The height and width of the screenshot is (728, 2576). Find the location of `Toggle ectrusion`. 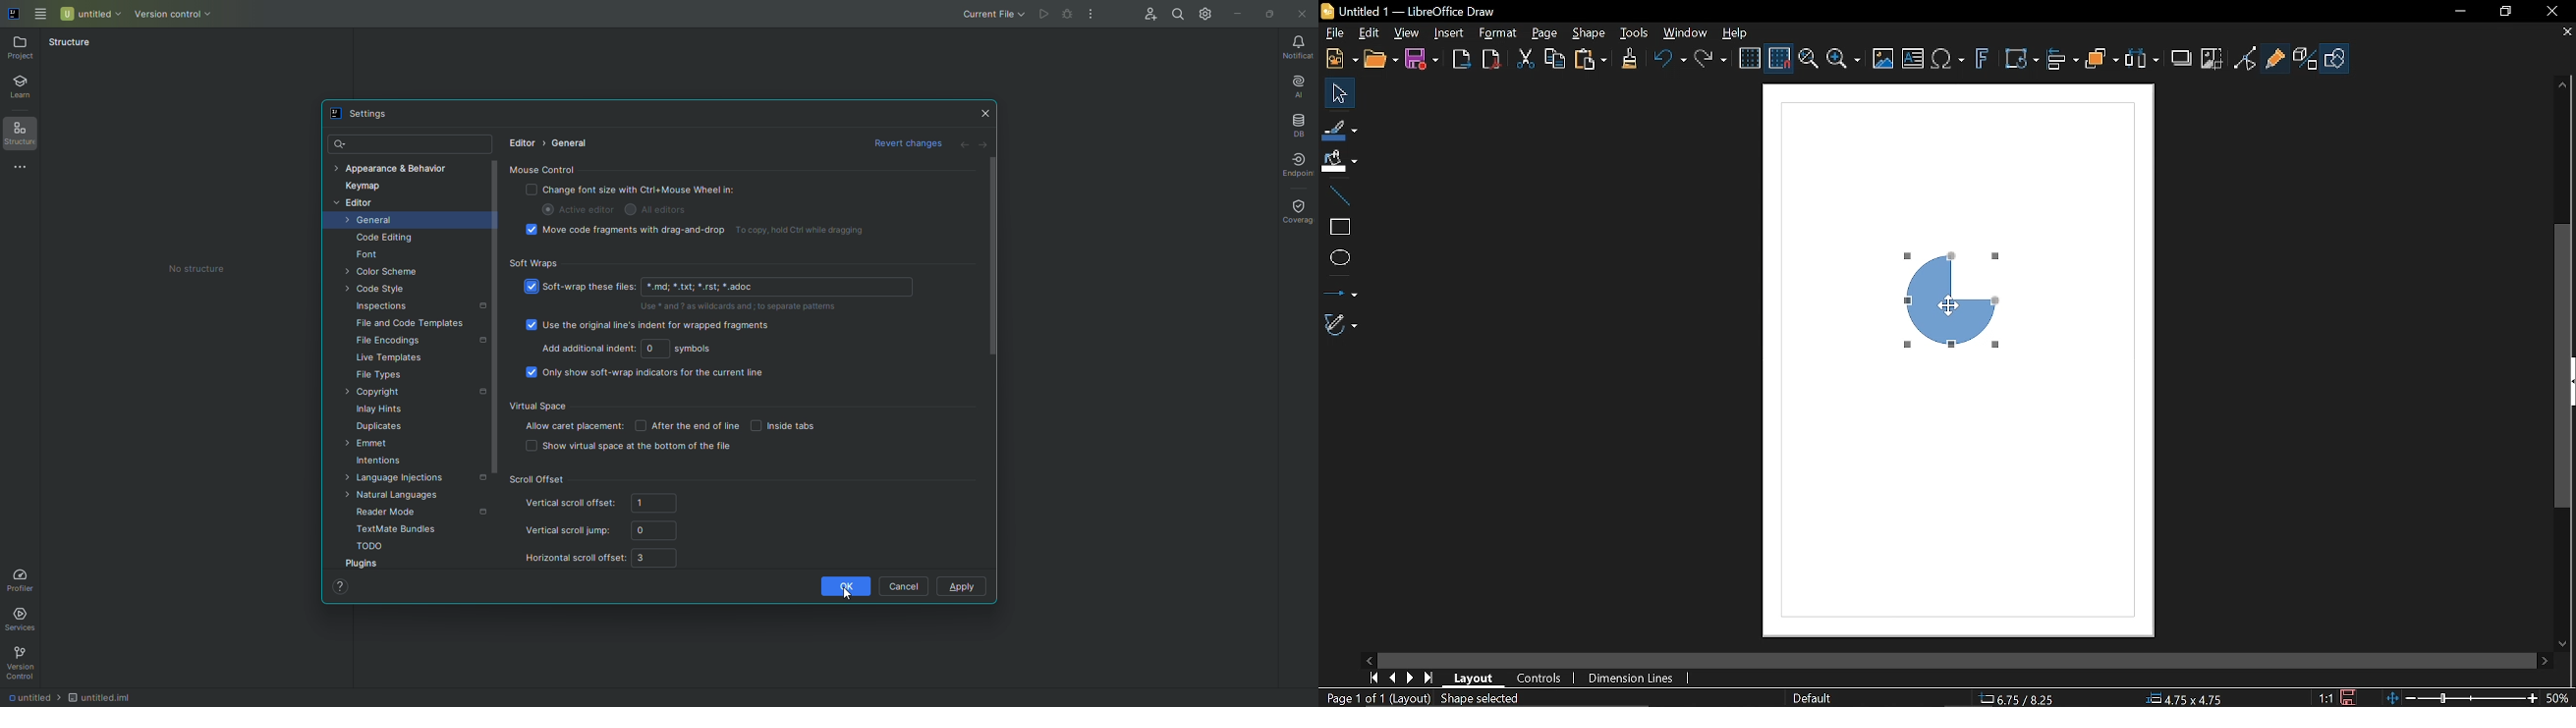

Toggle ectrusion is located at coordinates (2306, 59).